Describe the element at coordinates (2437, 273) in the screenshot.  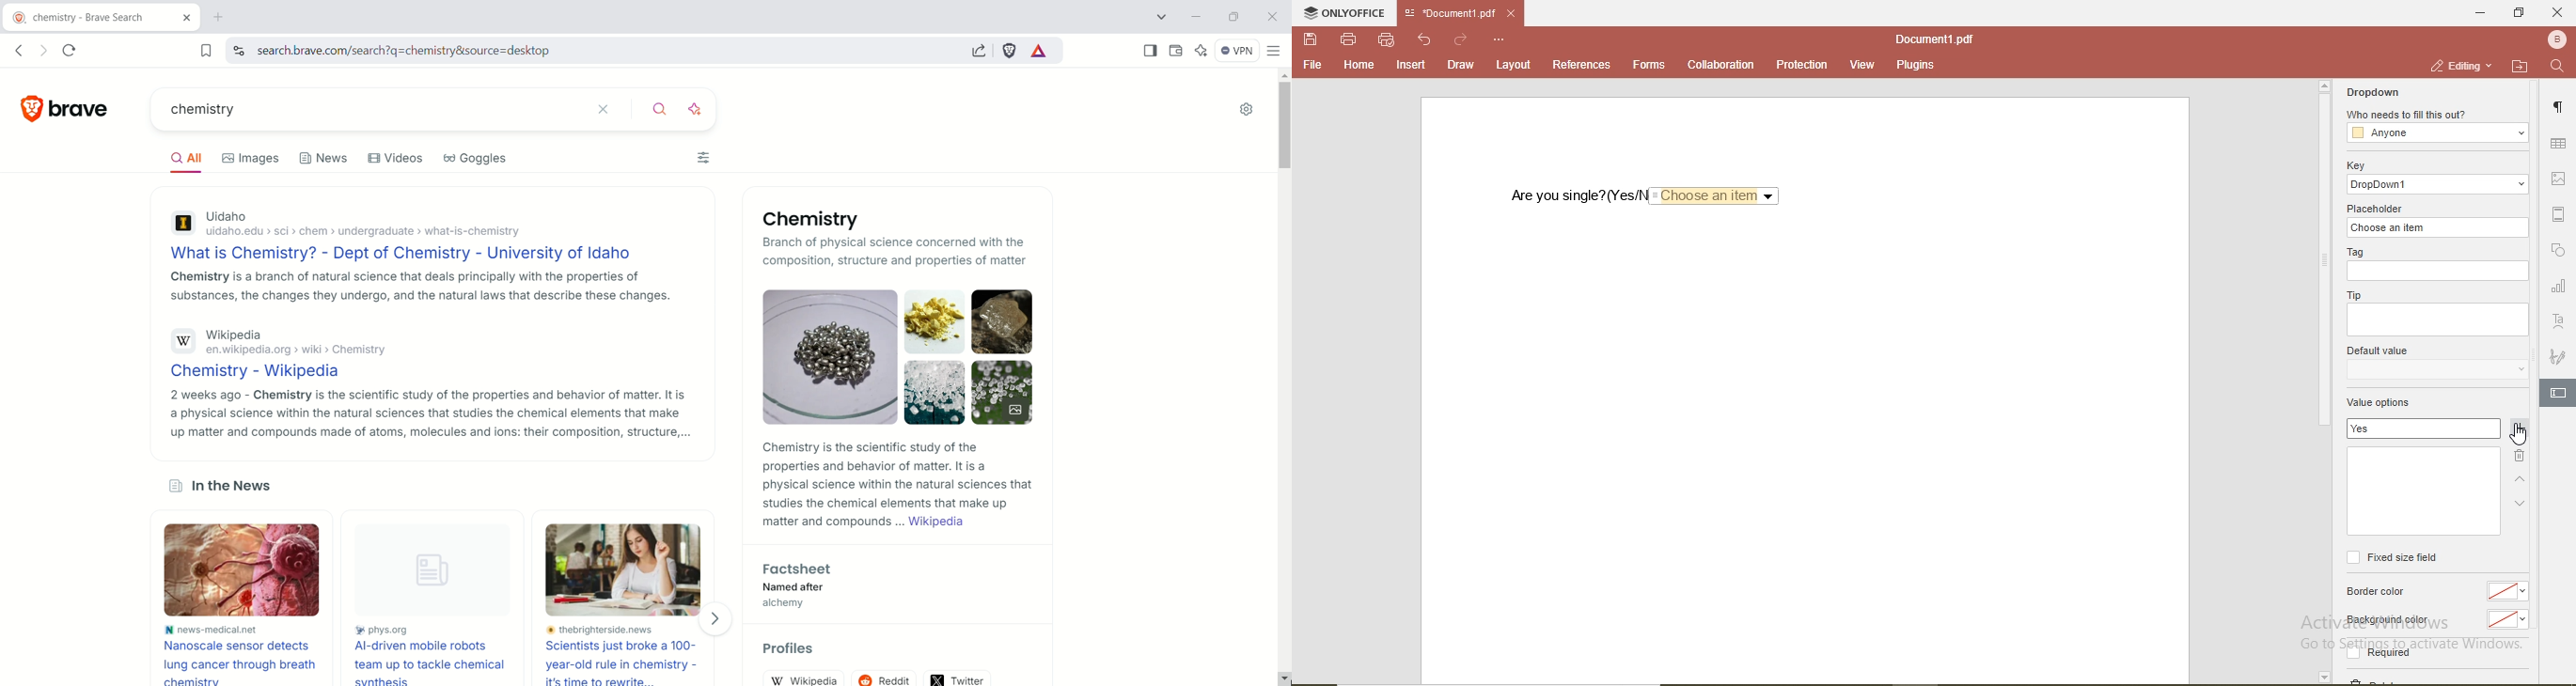
I see `empty box` at that location.